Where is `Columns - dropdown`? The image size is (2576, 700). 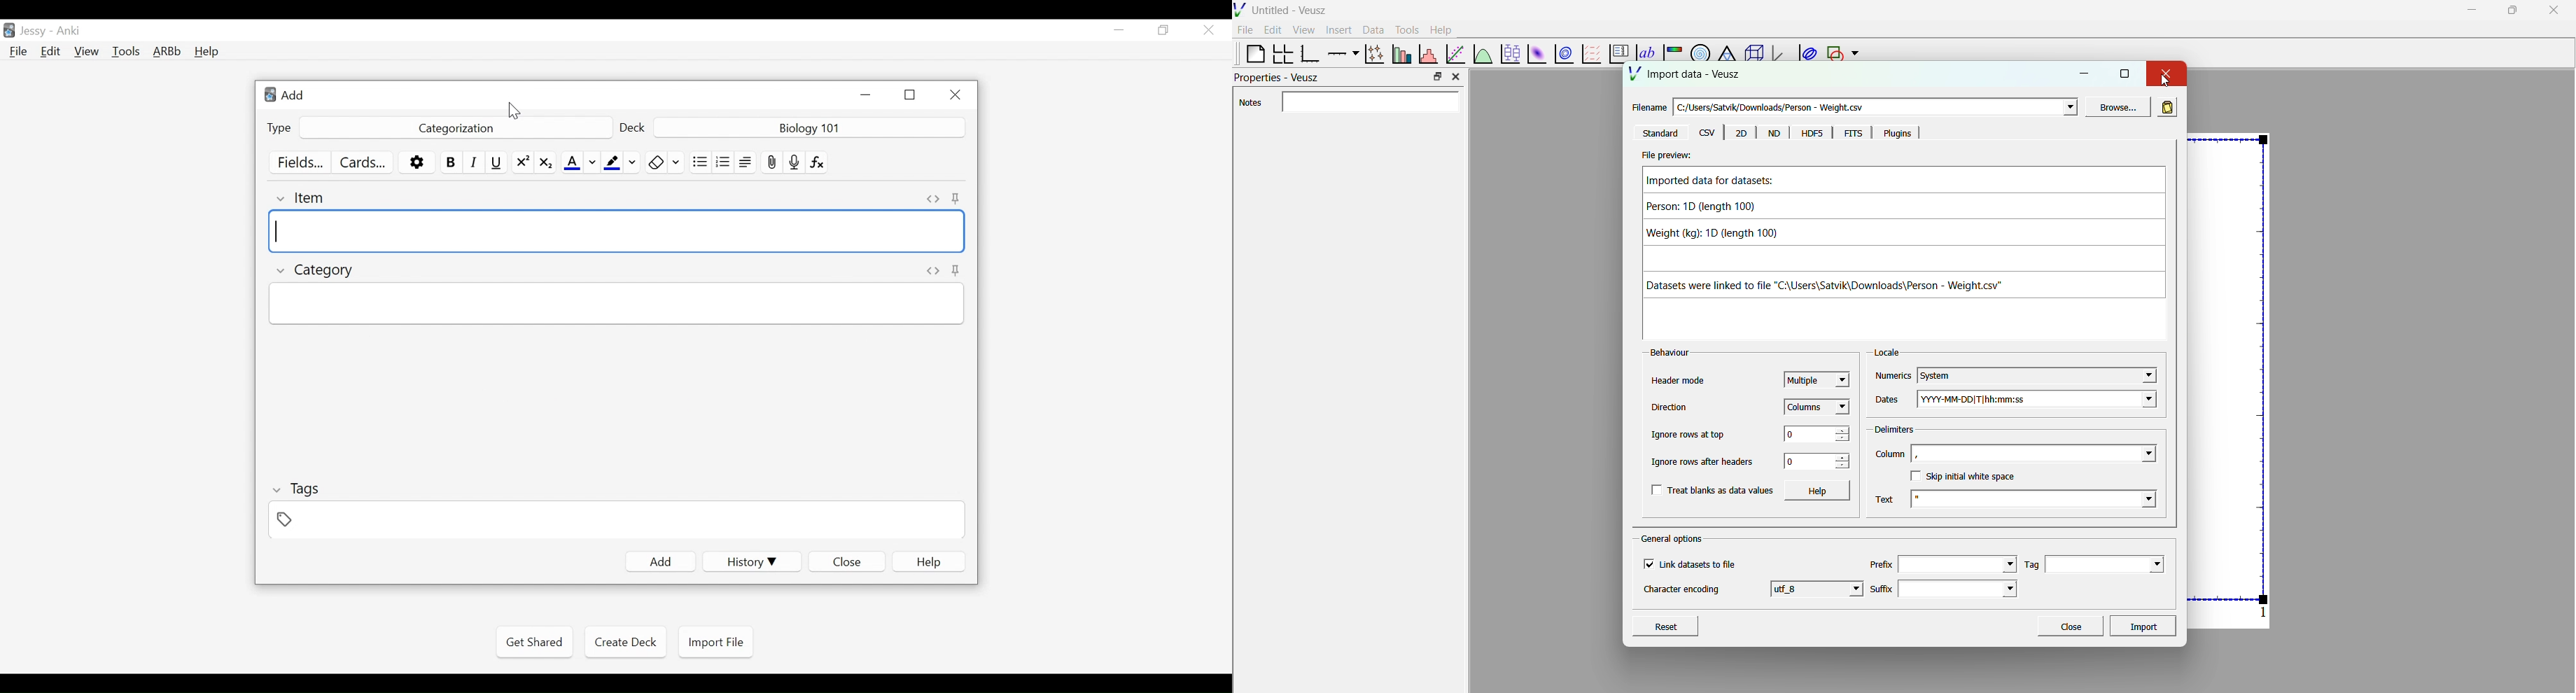 Columns - dropdown is located at coordinates (1817, 408).